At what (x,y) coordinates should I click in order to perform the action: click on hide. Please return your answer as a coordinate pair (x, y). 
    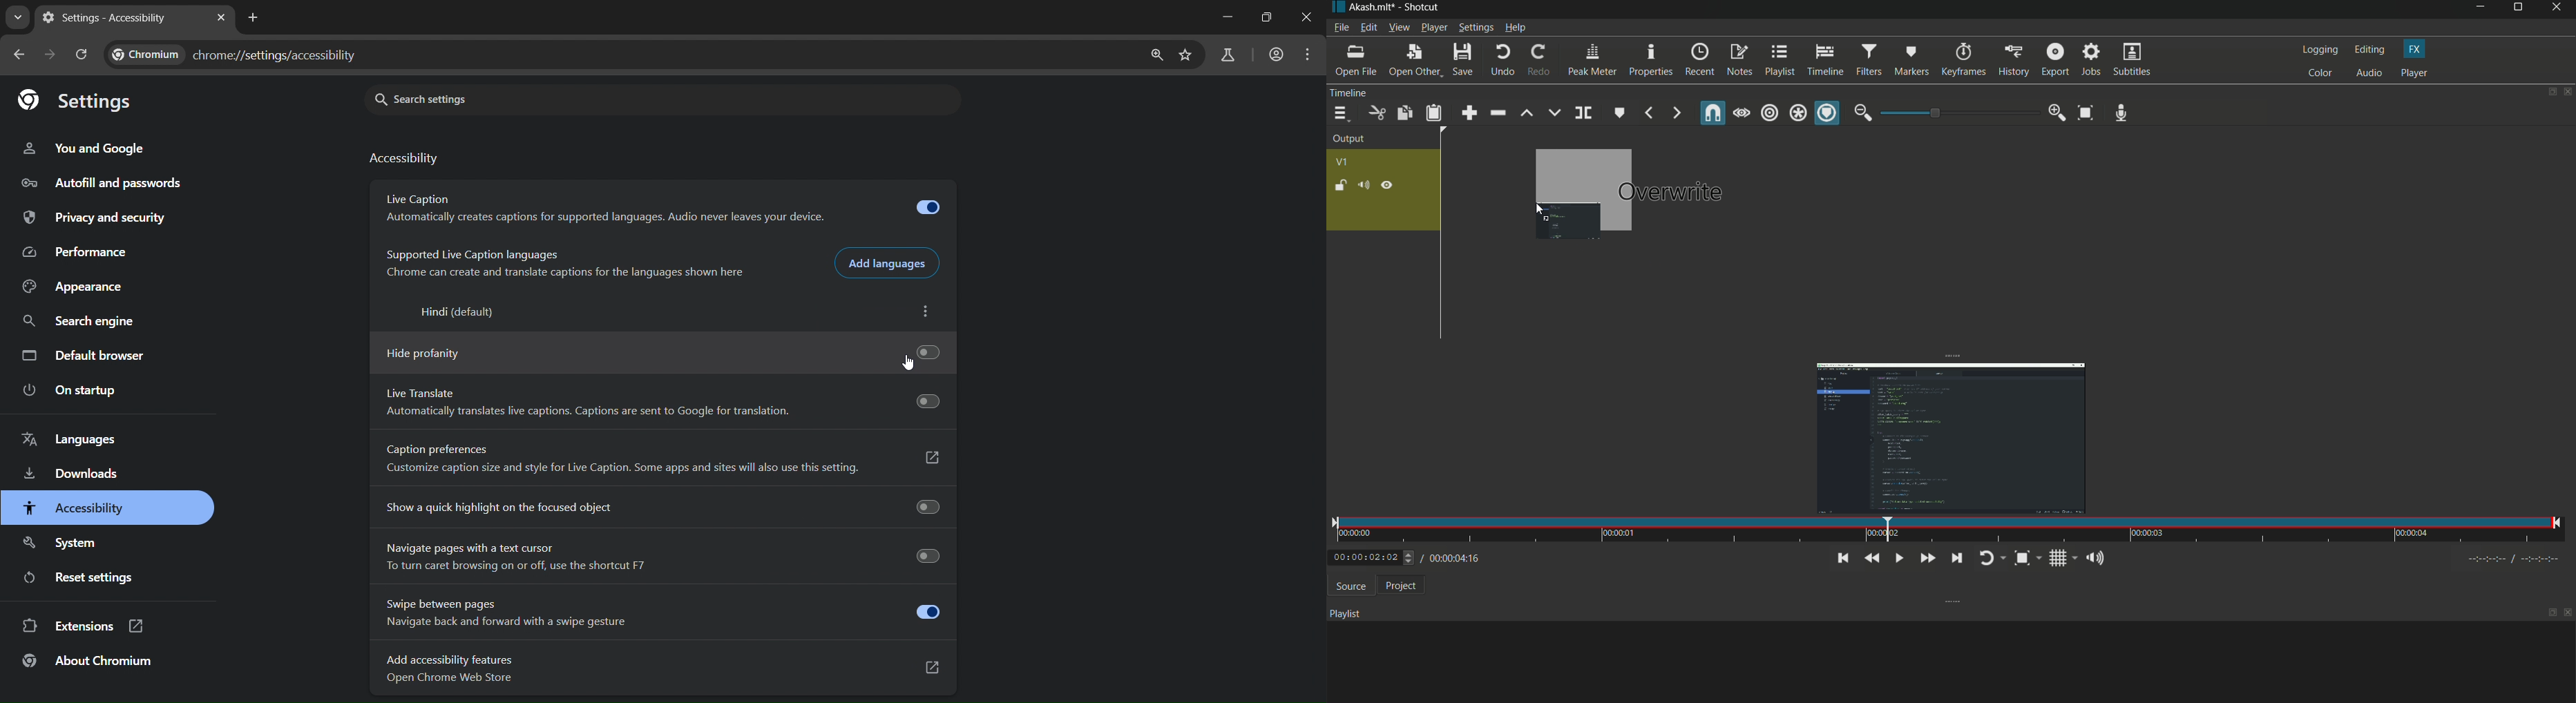
    Looking at the image, I should click on (1386, 186).